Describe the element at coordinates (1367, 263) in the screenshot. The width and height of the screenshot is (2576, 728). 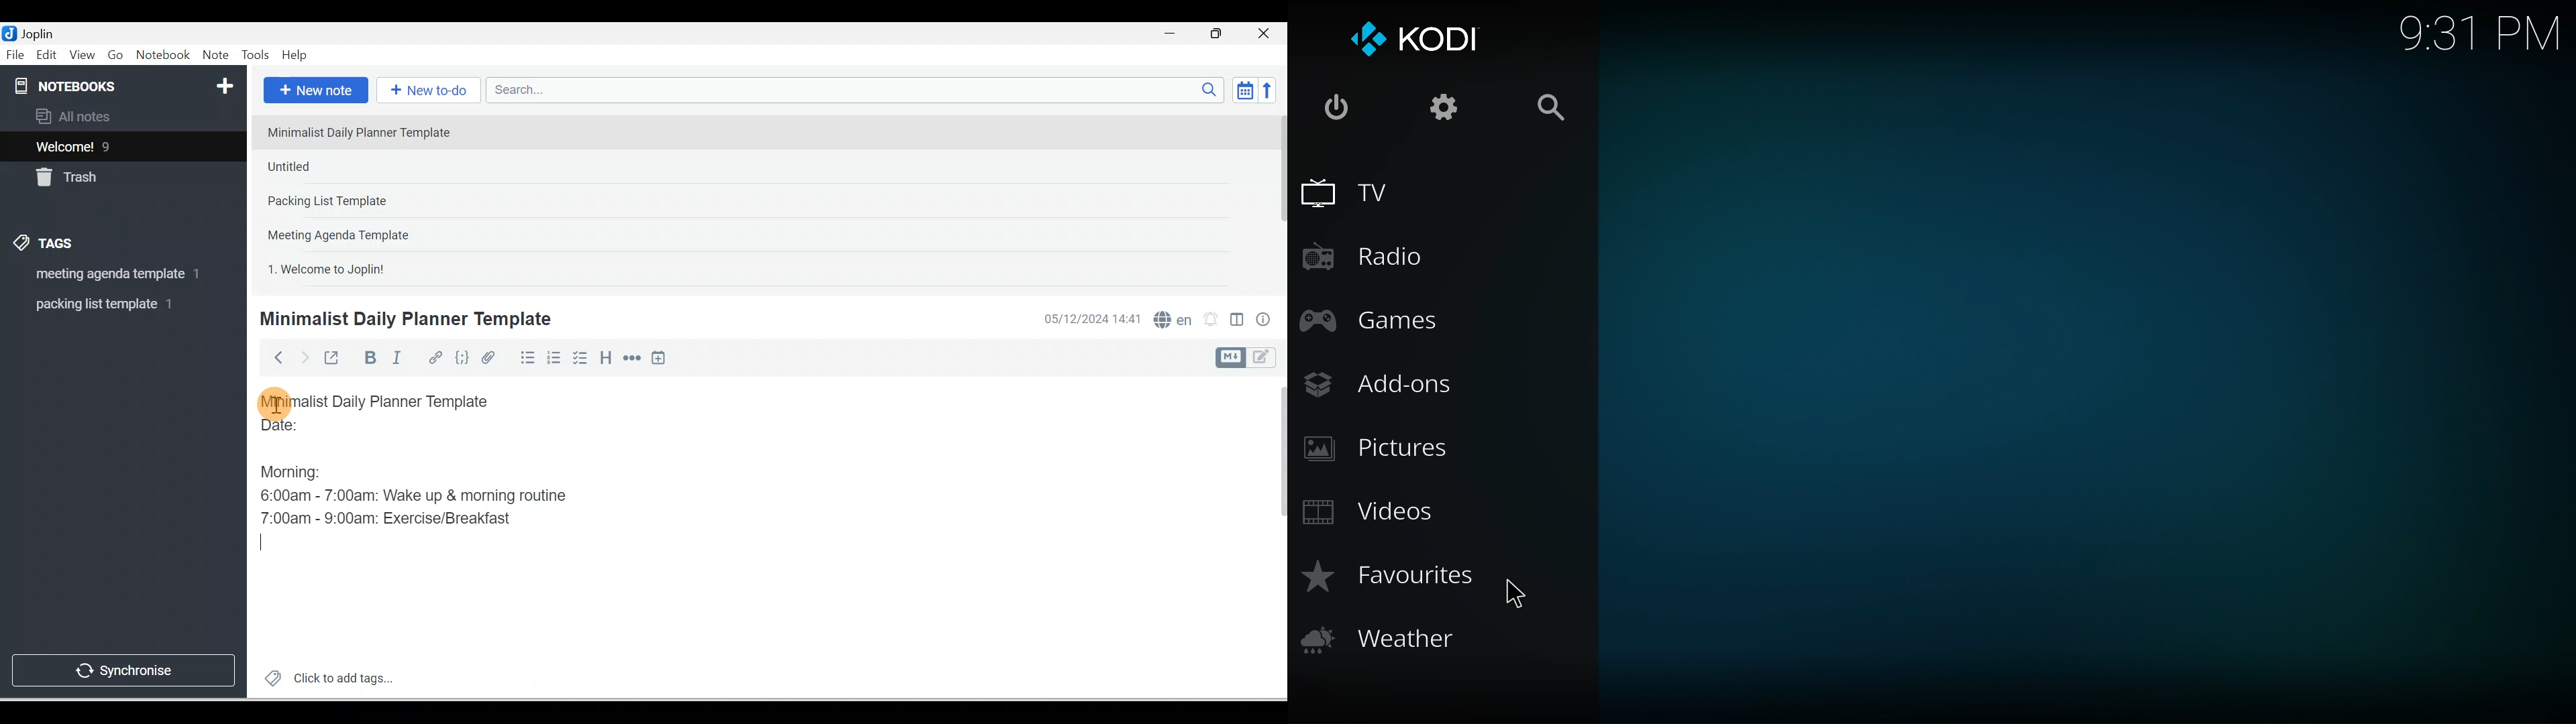
I see `radio` at that location.